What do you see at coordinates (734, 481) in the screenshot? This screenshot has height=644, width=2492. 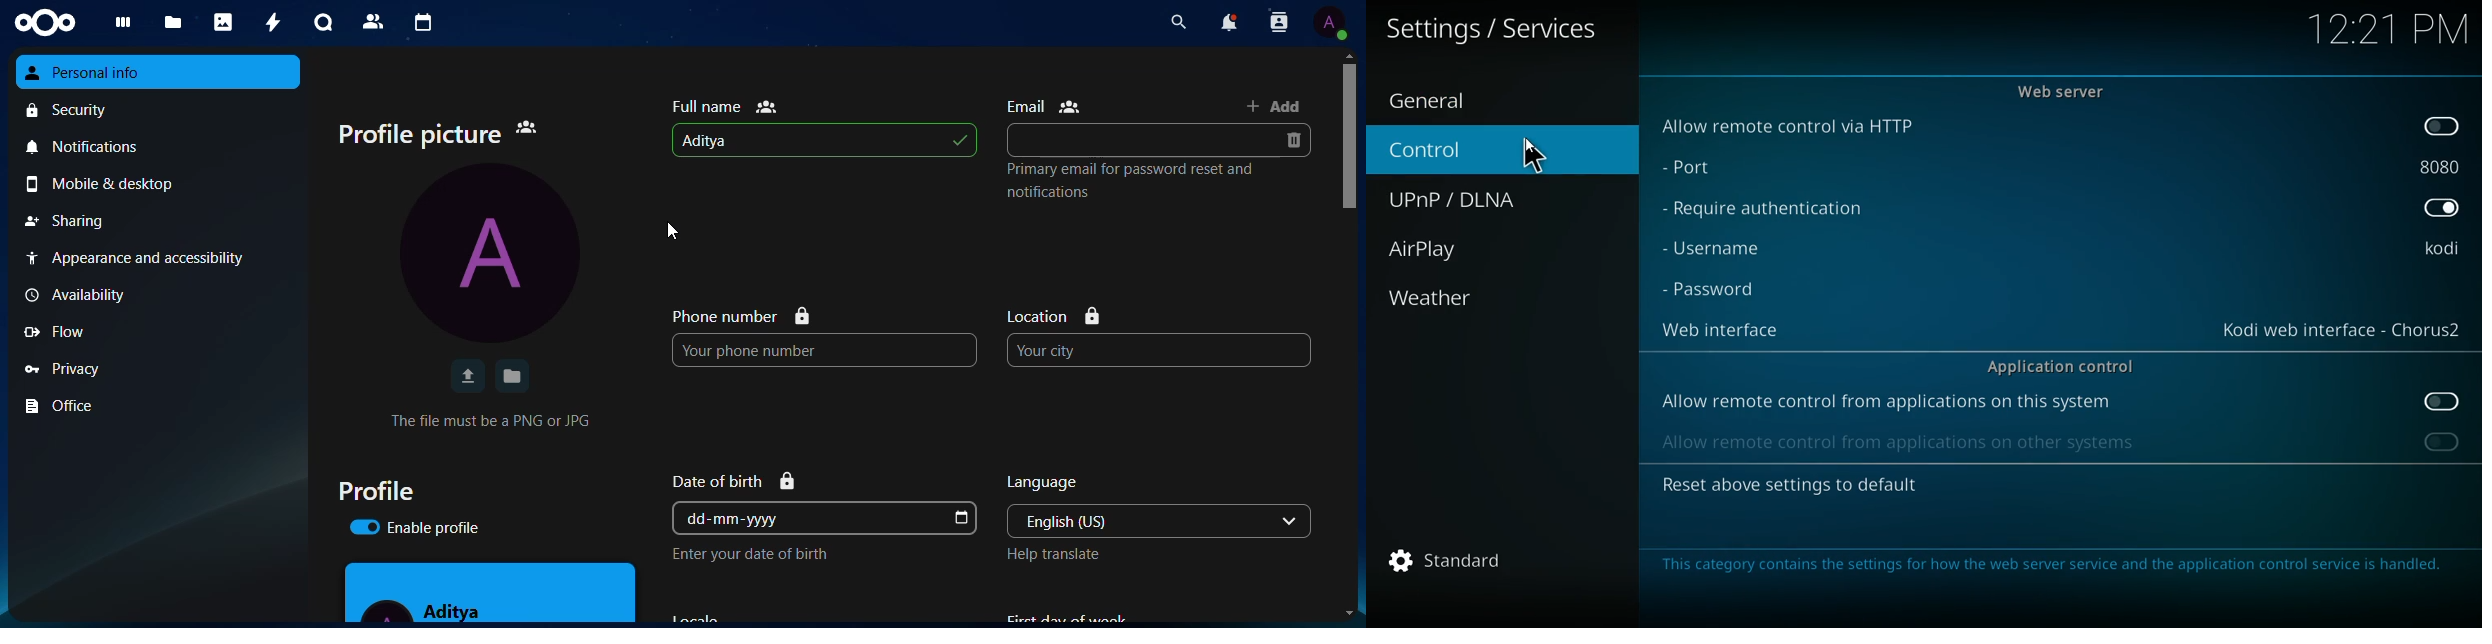 I see `Date of birth` at bounding box center [734, 481].